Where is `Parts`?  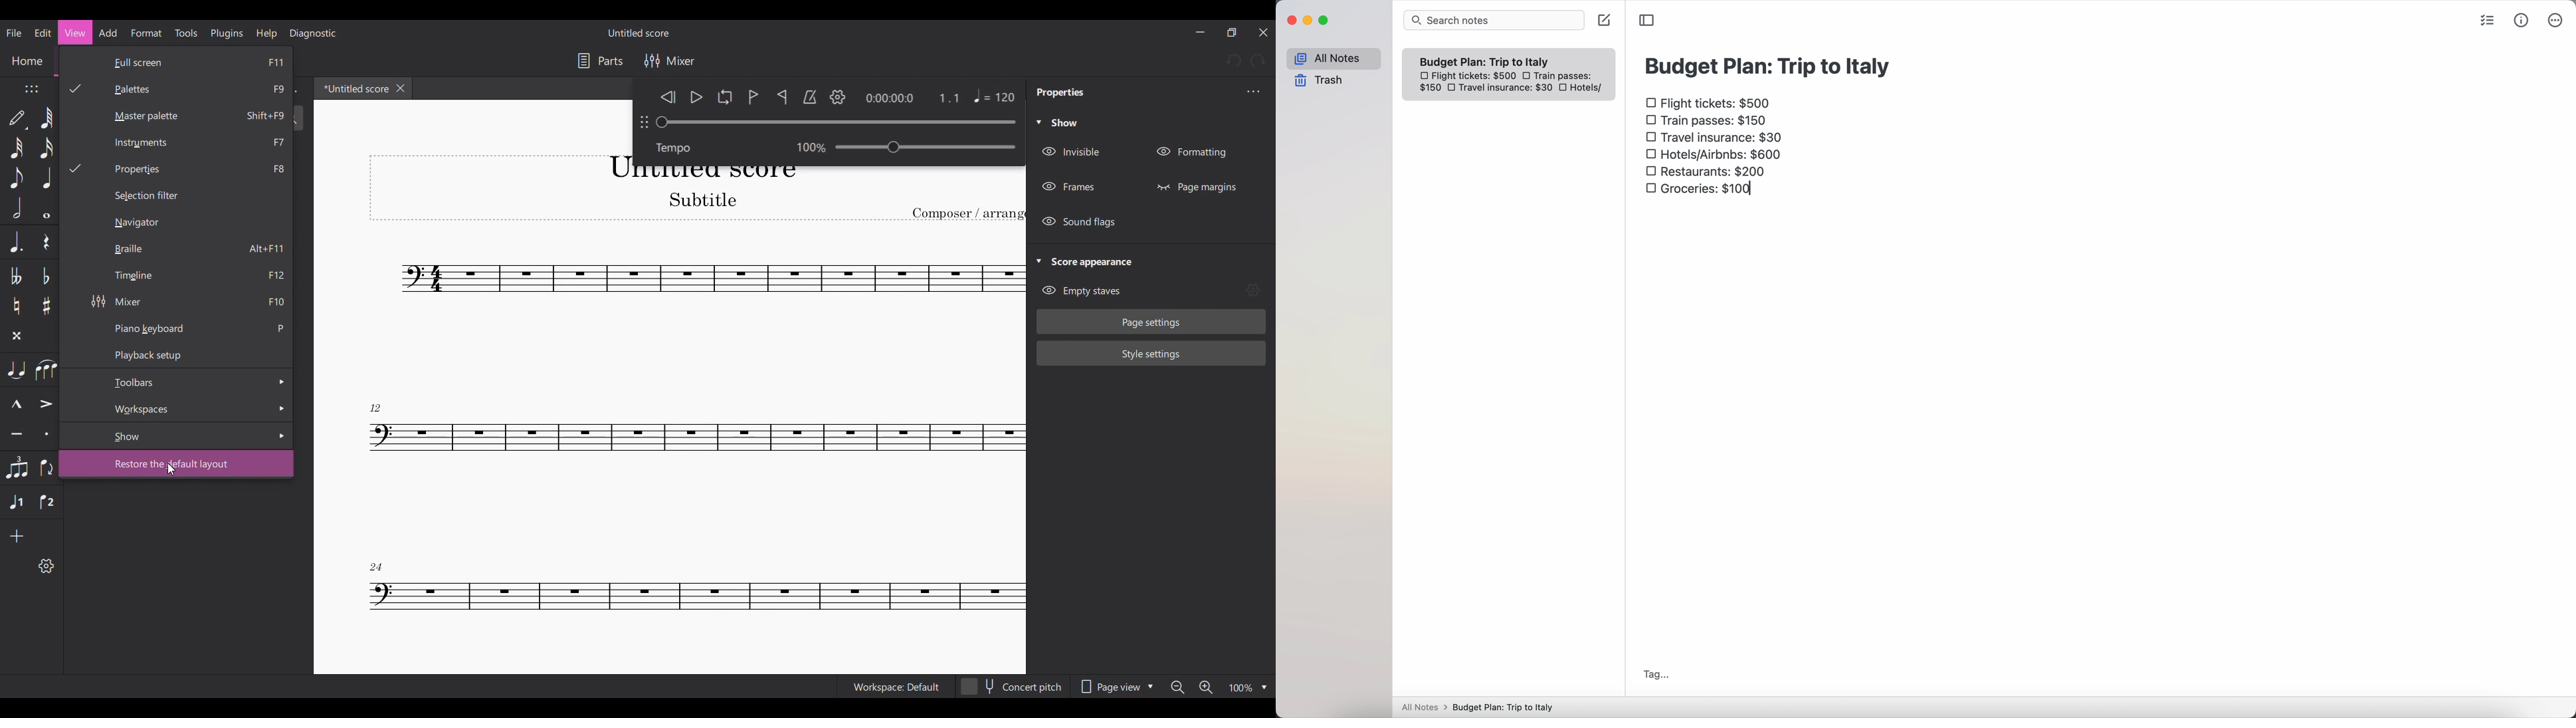 Parts is located at coordinates (601, 61).